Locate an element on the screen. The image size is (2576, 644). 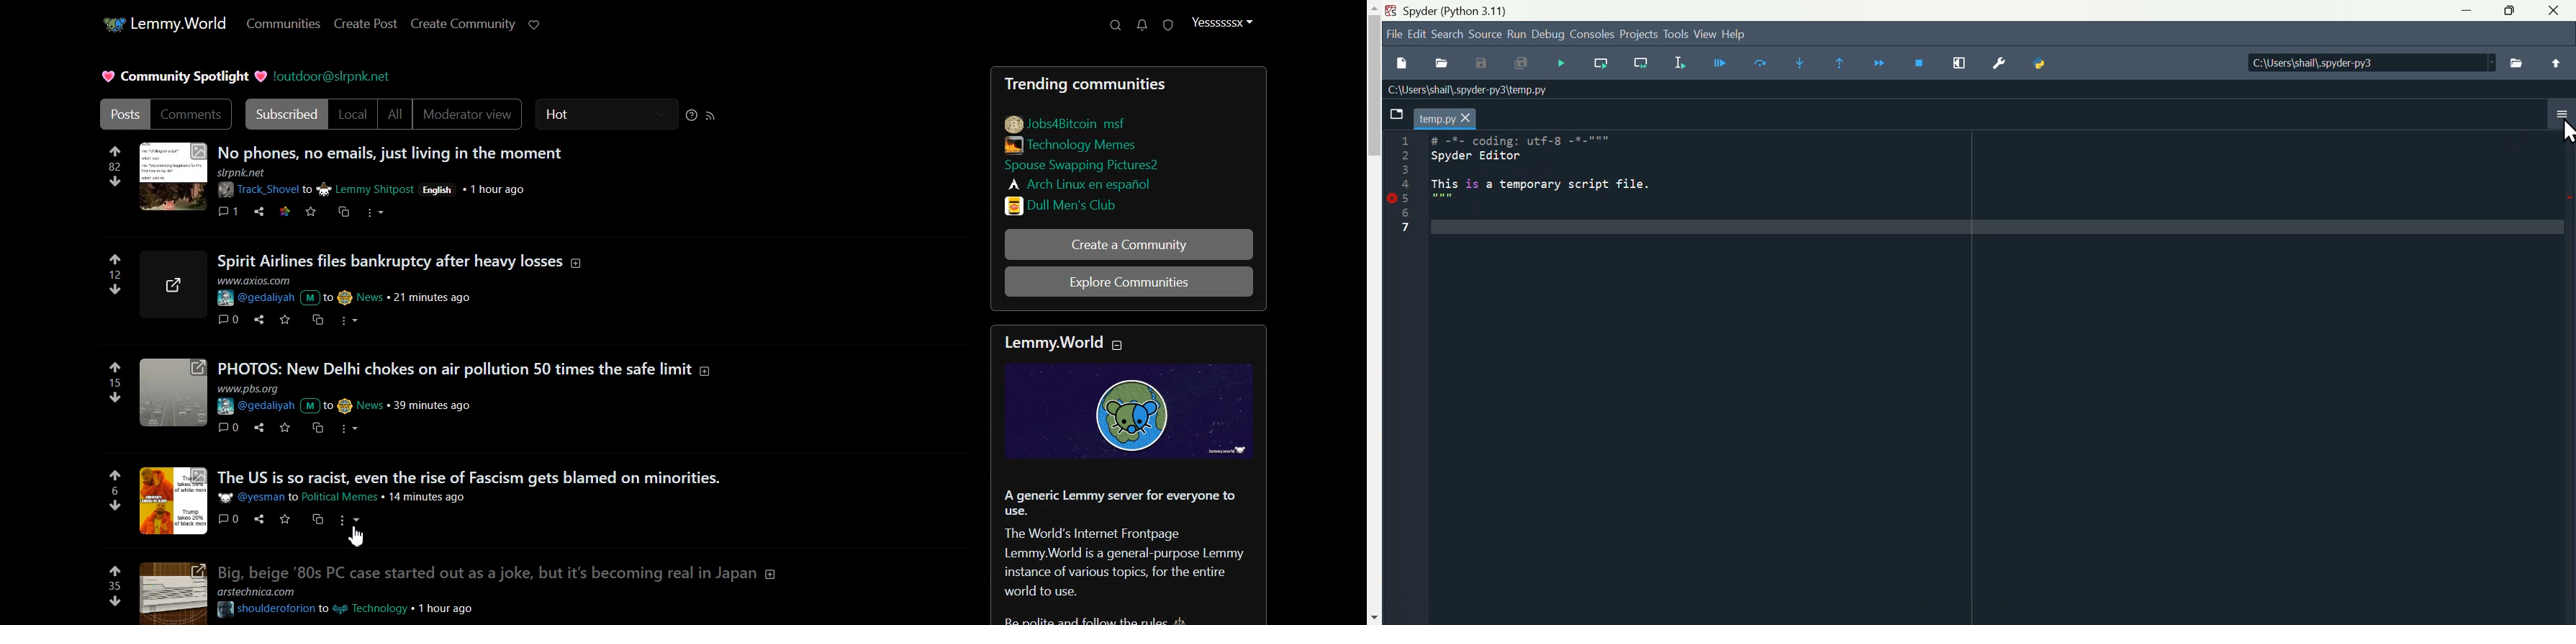
numbers is located at coordinates (114, 166).